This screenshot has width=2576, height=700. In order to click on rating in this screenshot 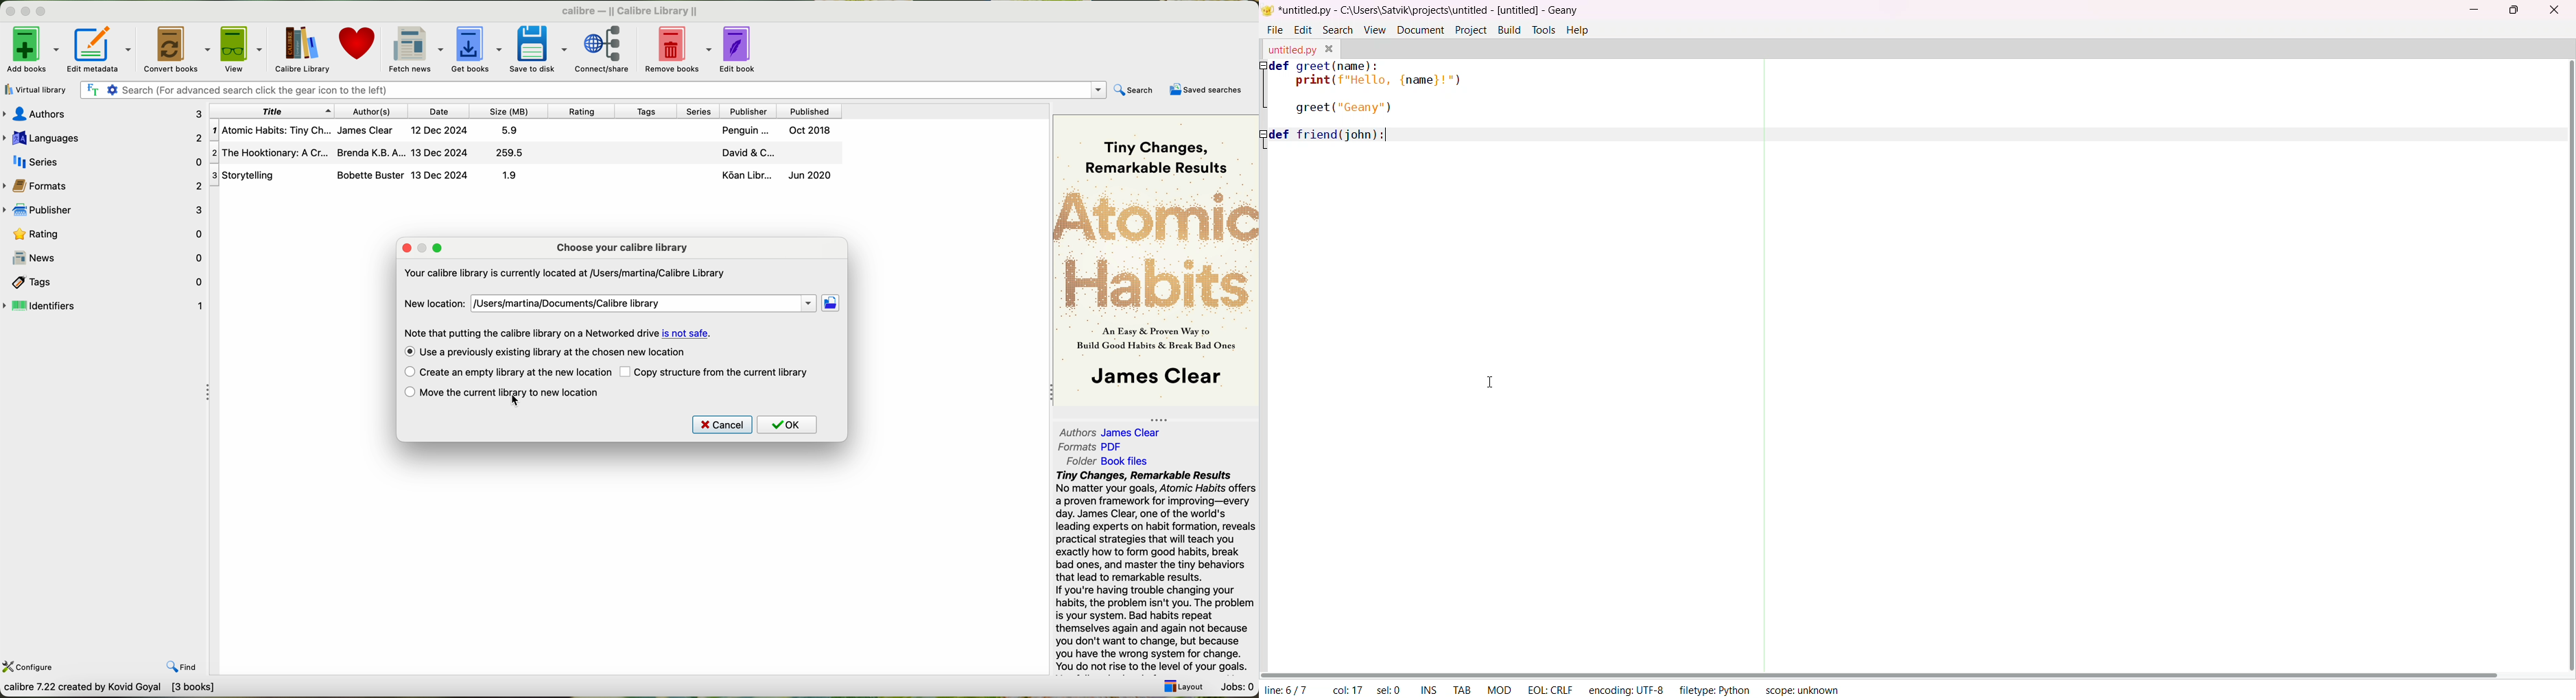, I will do `click(105, 234)`.